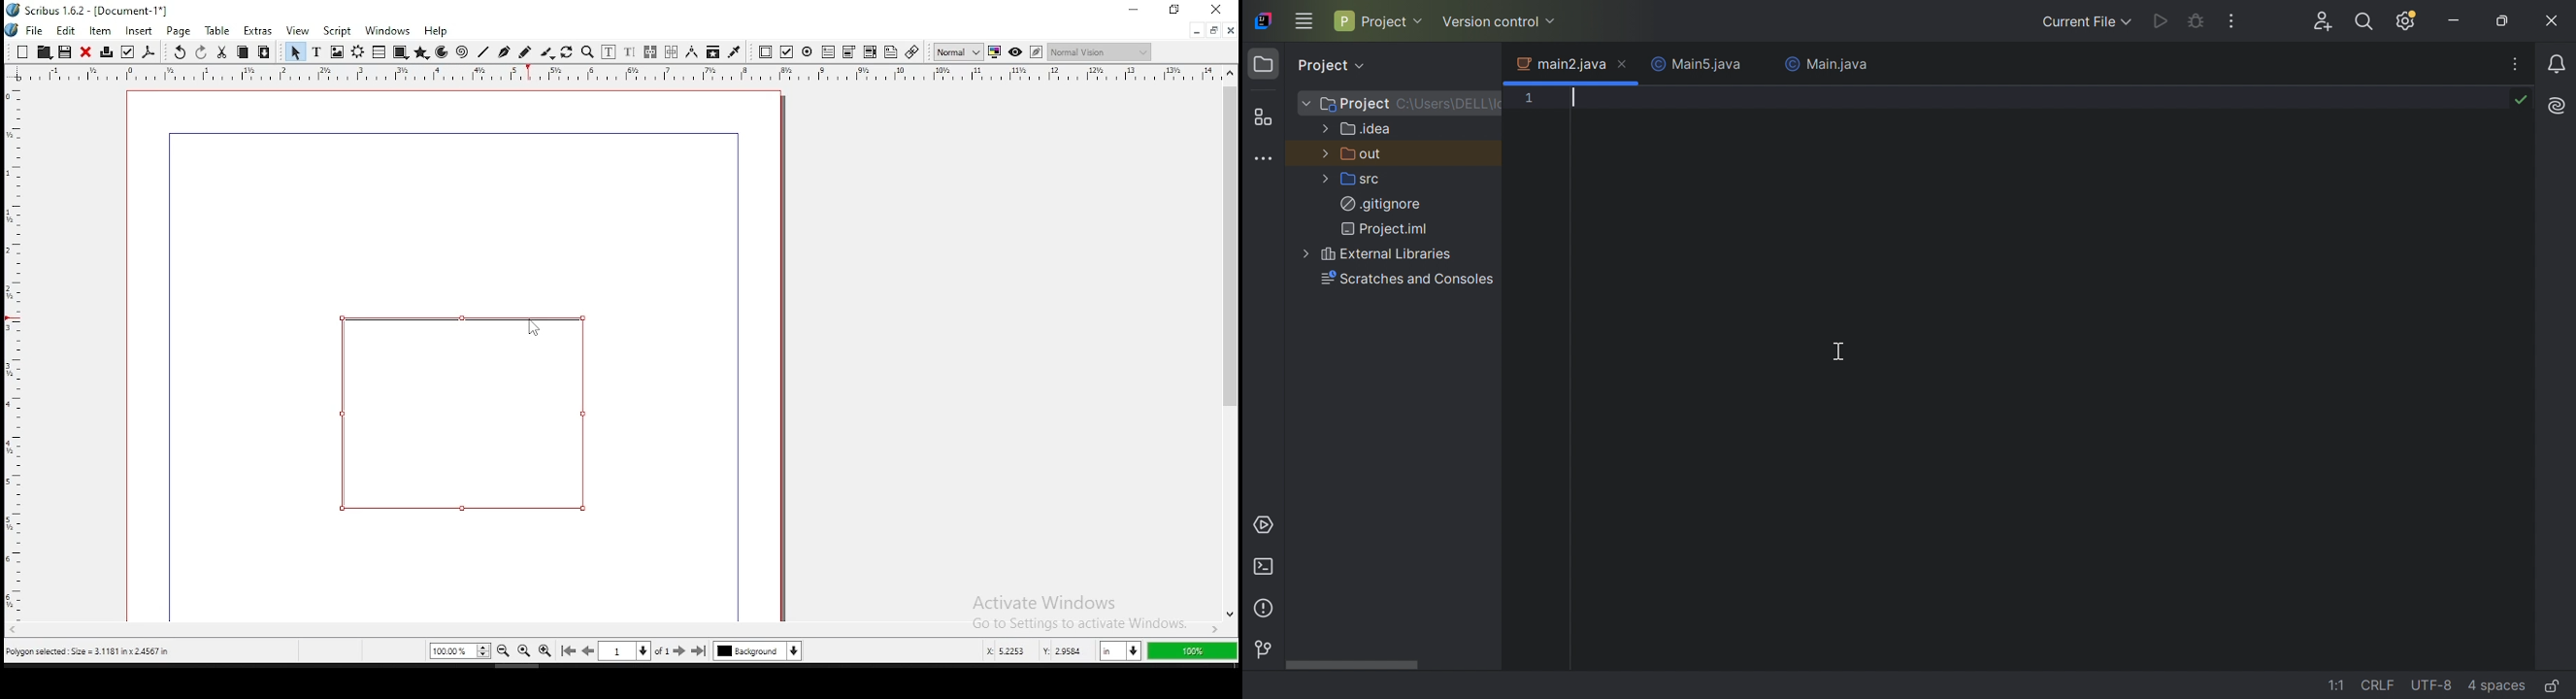 This screenshot has width=2576, height=700. I want to click on text annotation, so click(891, 51).